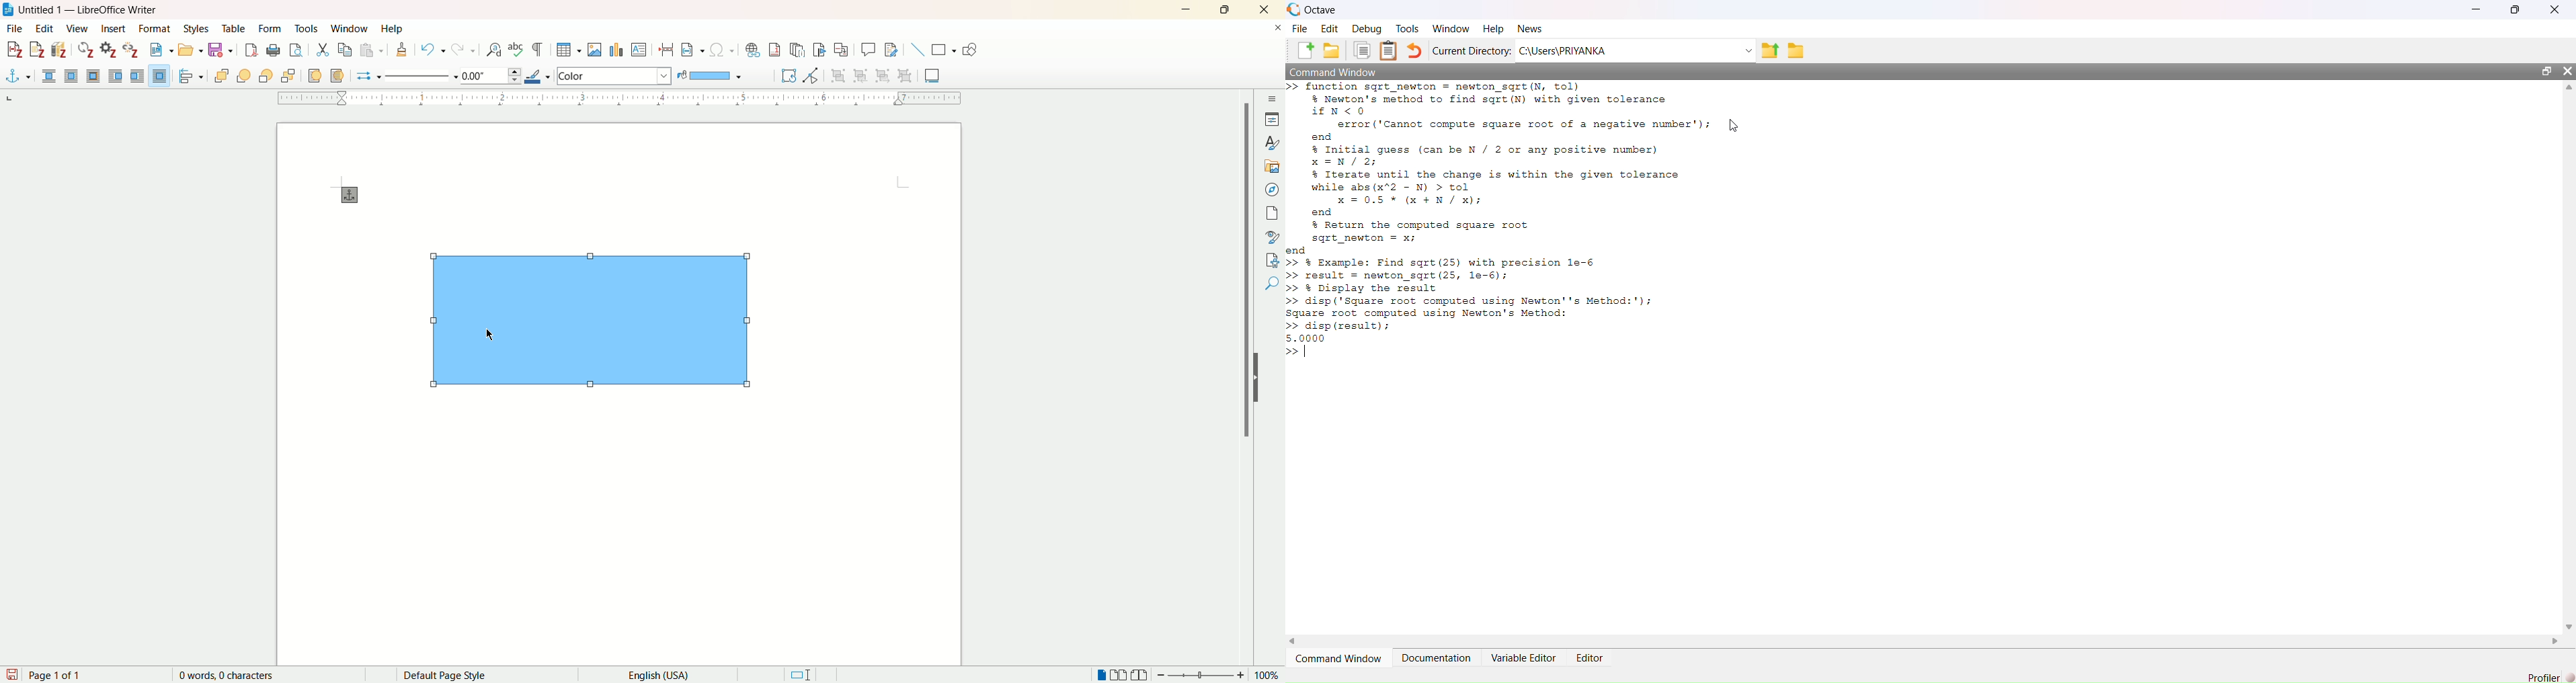 The width and height of the screenshot is (2576, 700). What do you see at coordinates (1492, 28) in the screenshot?
I see `Help` at bounding box center [1492, 28].